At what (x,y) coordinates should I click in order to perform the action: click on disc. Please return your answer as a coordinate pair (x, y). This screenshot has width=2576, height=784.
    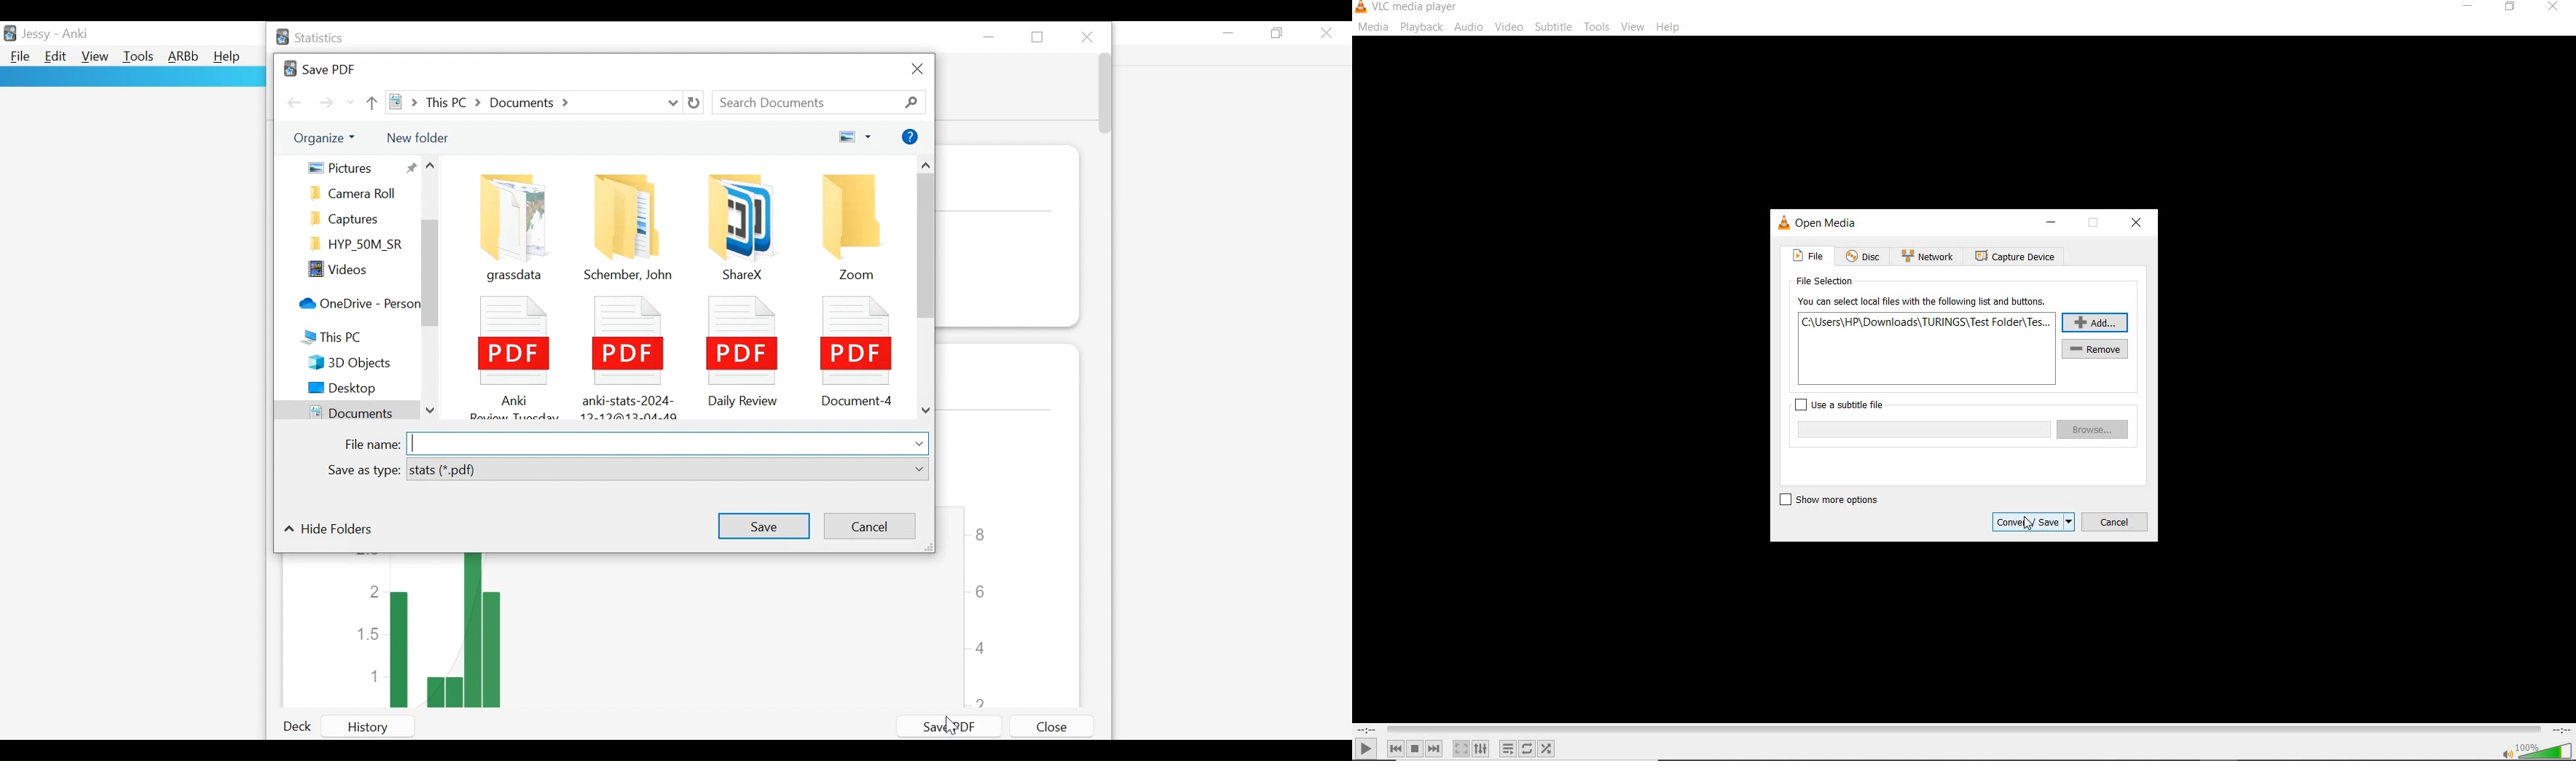
    Looking at the image, I should click on (1864, 257).